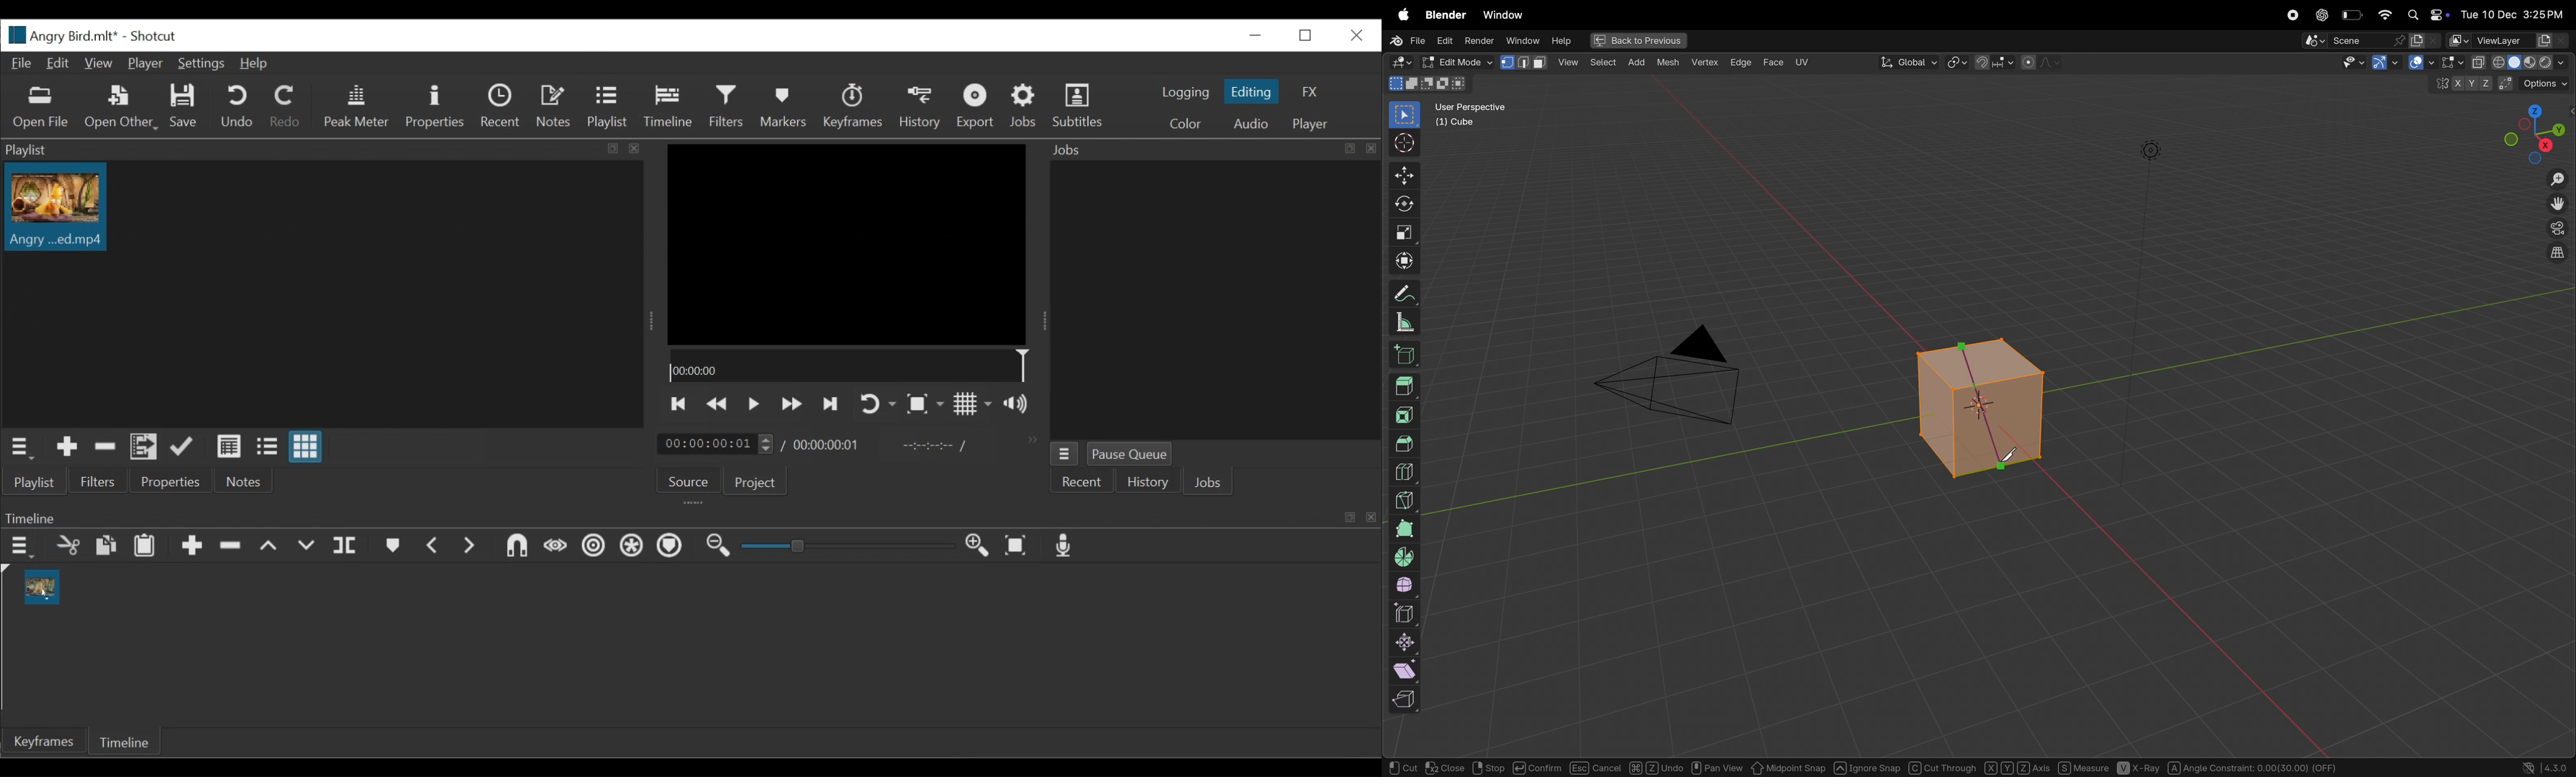 The height and width of the screenshot is (784, 2576). Describe the element at coordinates (974, 404) in the screenshot. I see `Toggle display grid on player` at that location.